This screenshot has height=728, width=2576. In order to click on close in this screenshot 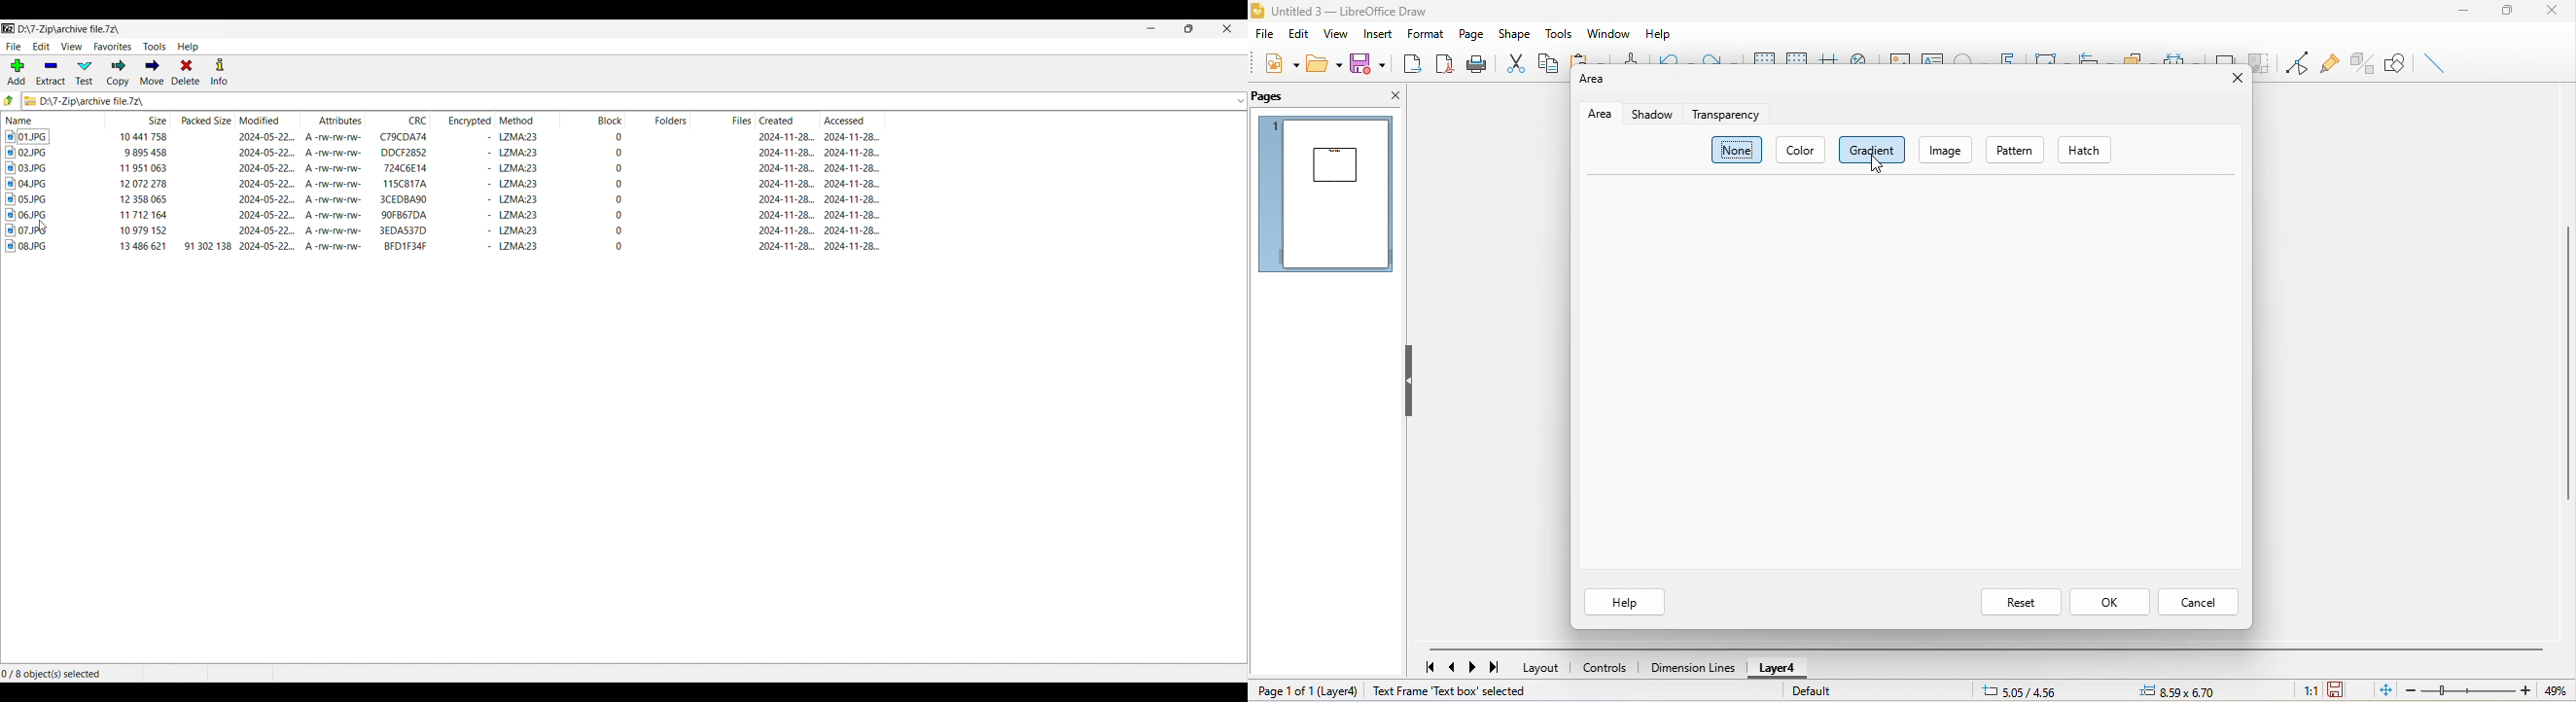, I will do `click(2236, 81)`.